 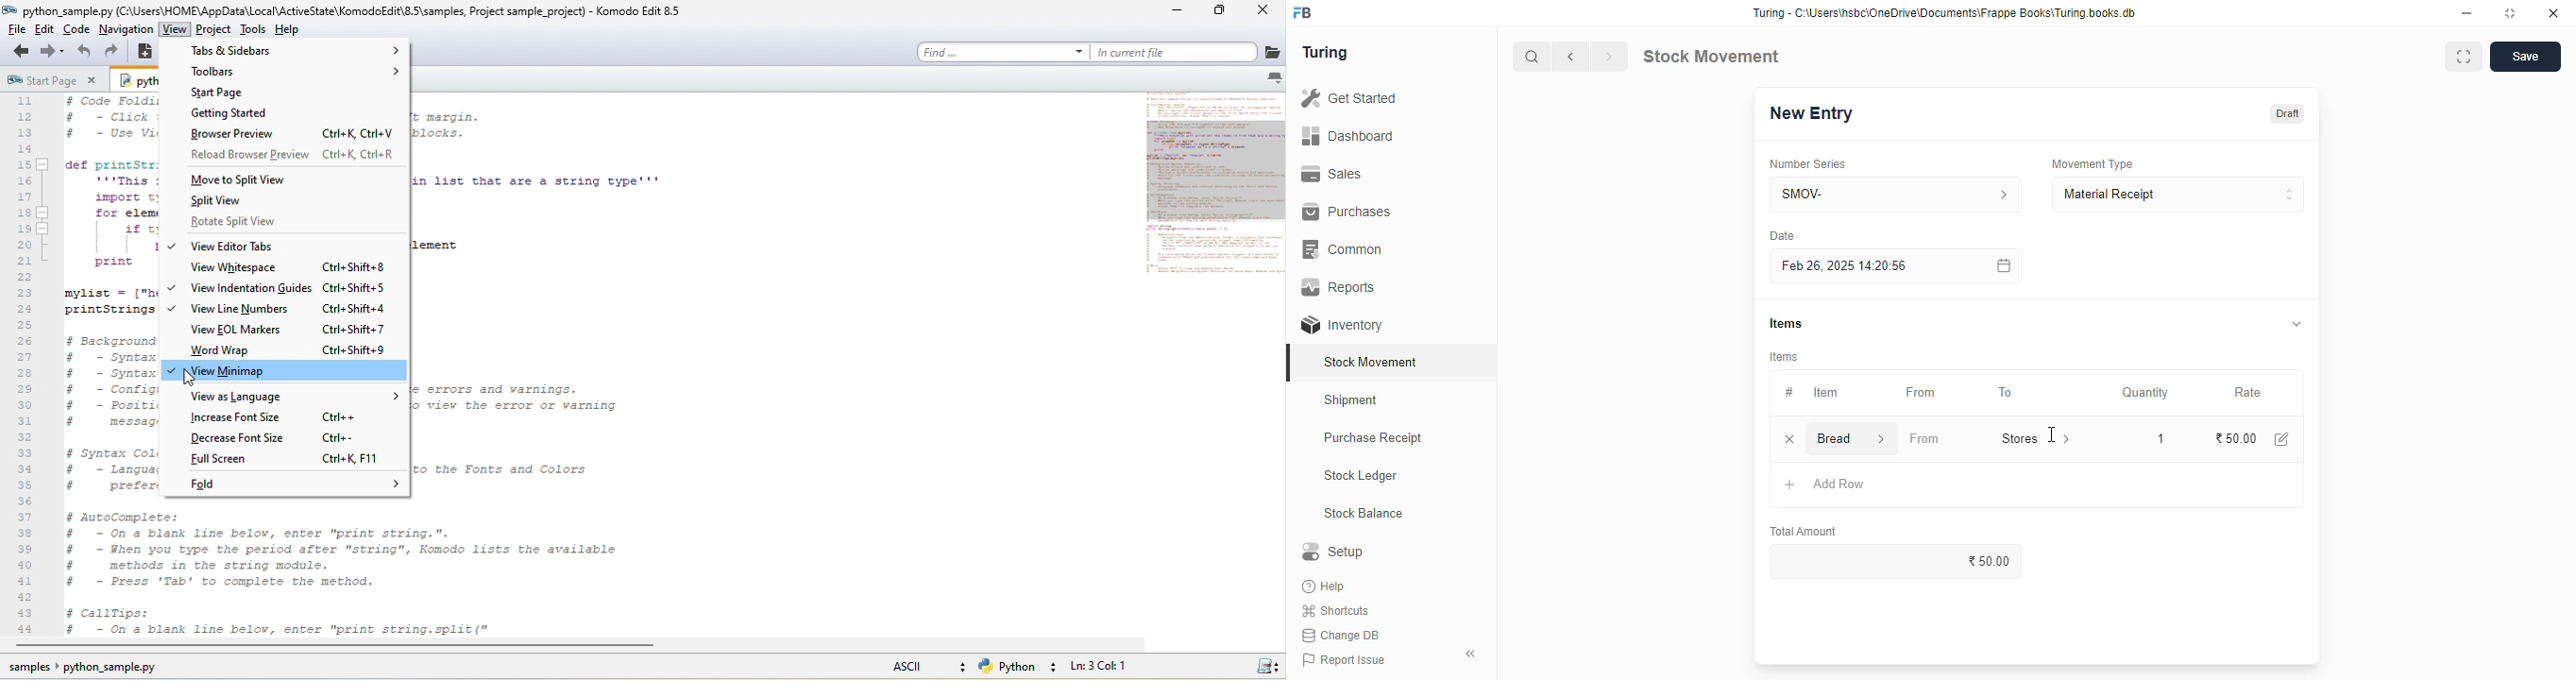 What do you see at coordinates (1331, 174) in the screenshot?
I see `sales` at bounding box center [1331, 174].